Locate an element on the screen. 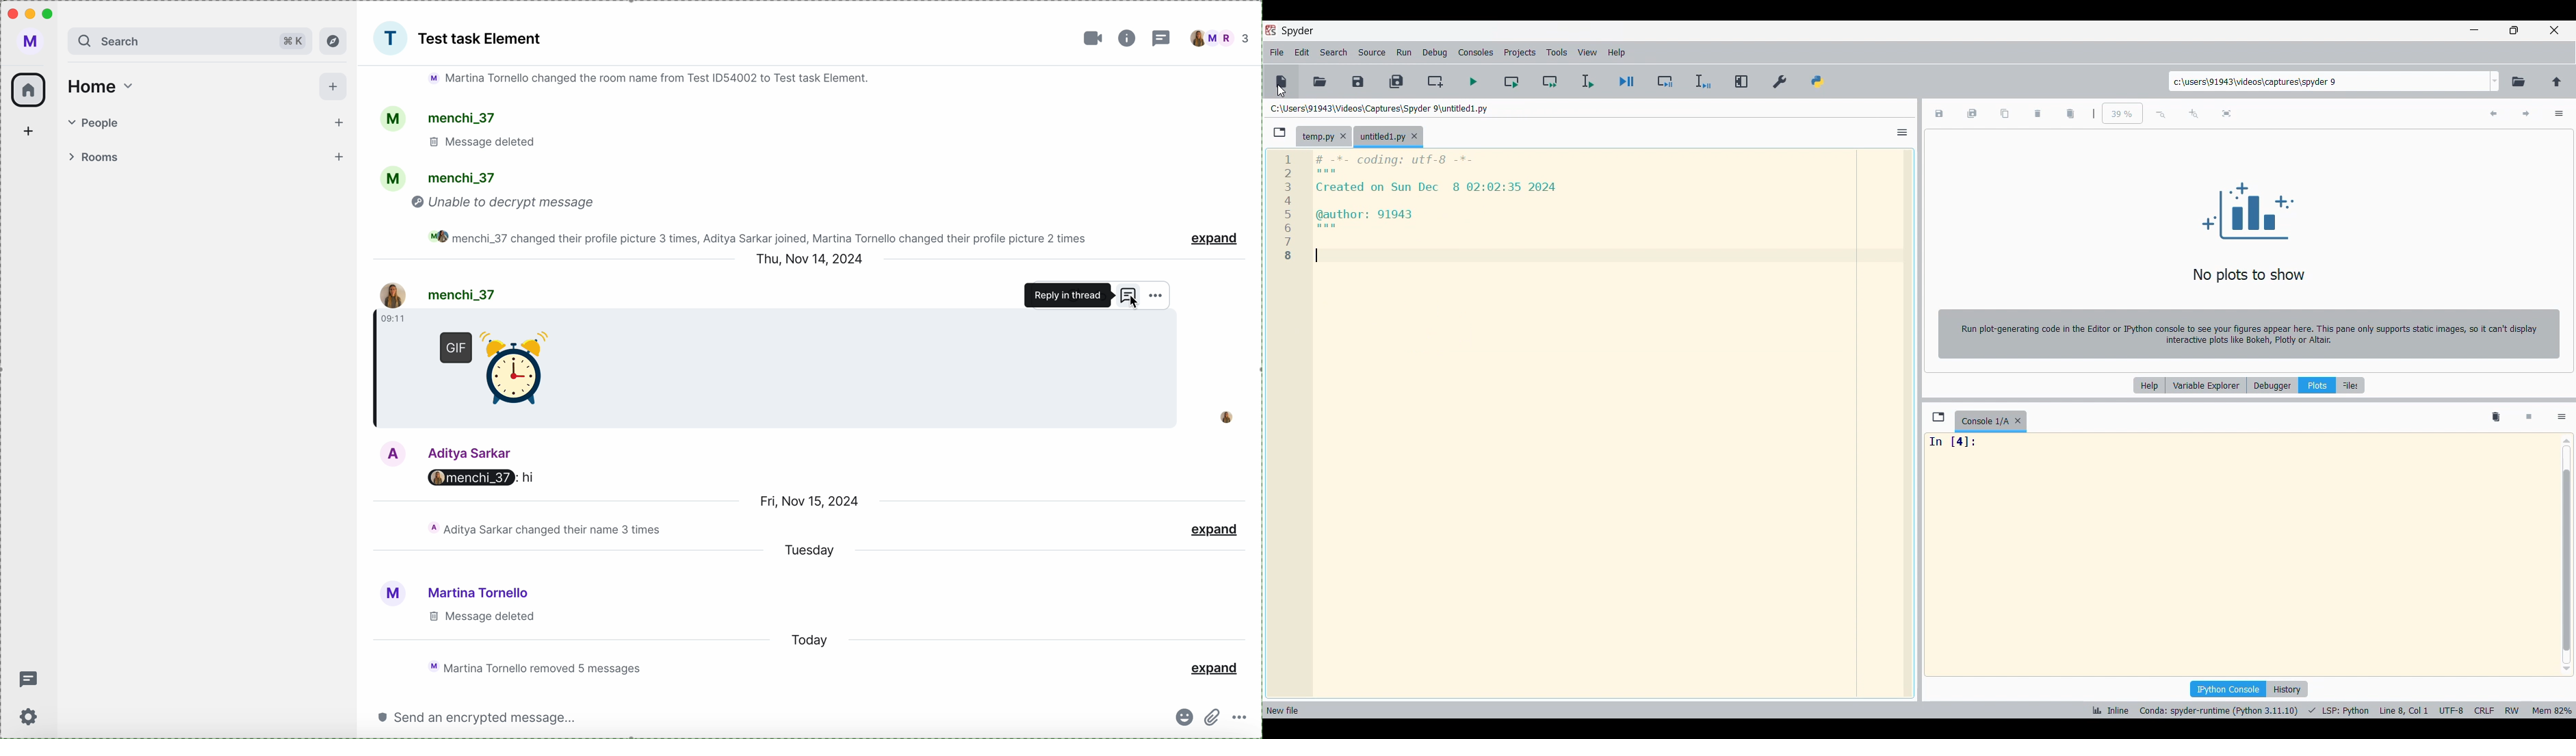 The height and width of the screenshot is (756, 2576). Save is located at coordinates (1357, 81).